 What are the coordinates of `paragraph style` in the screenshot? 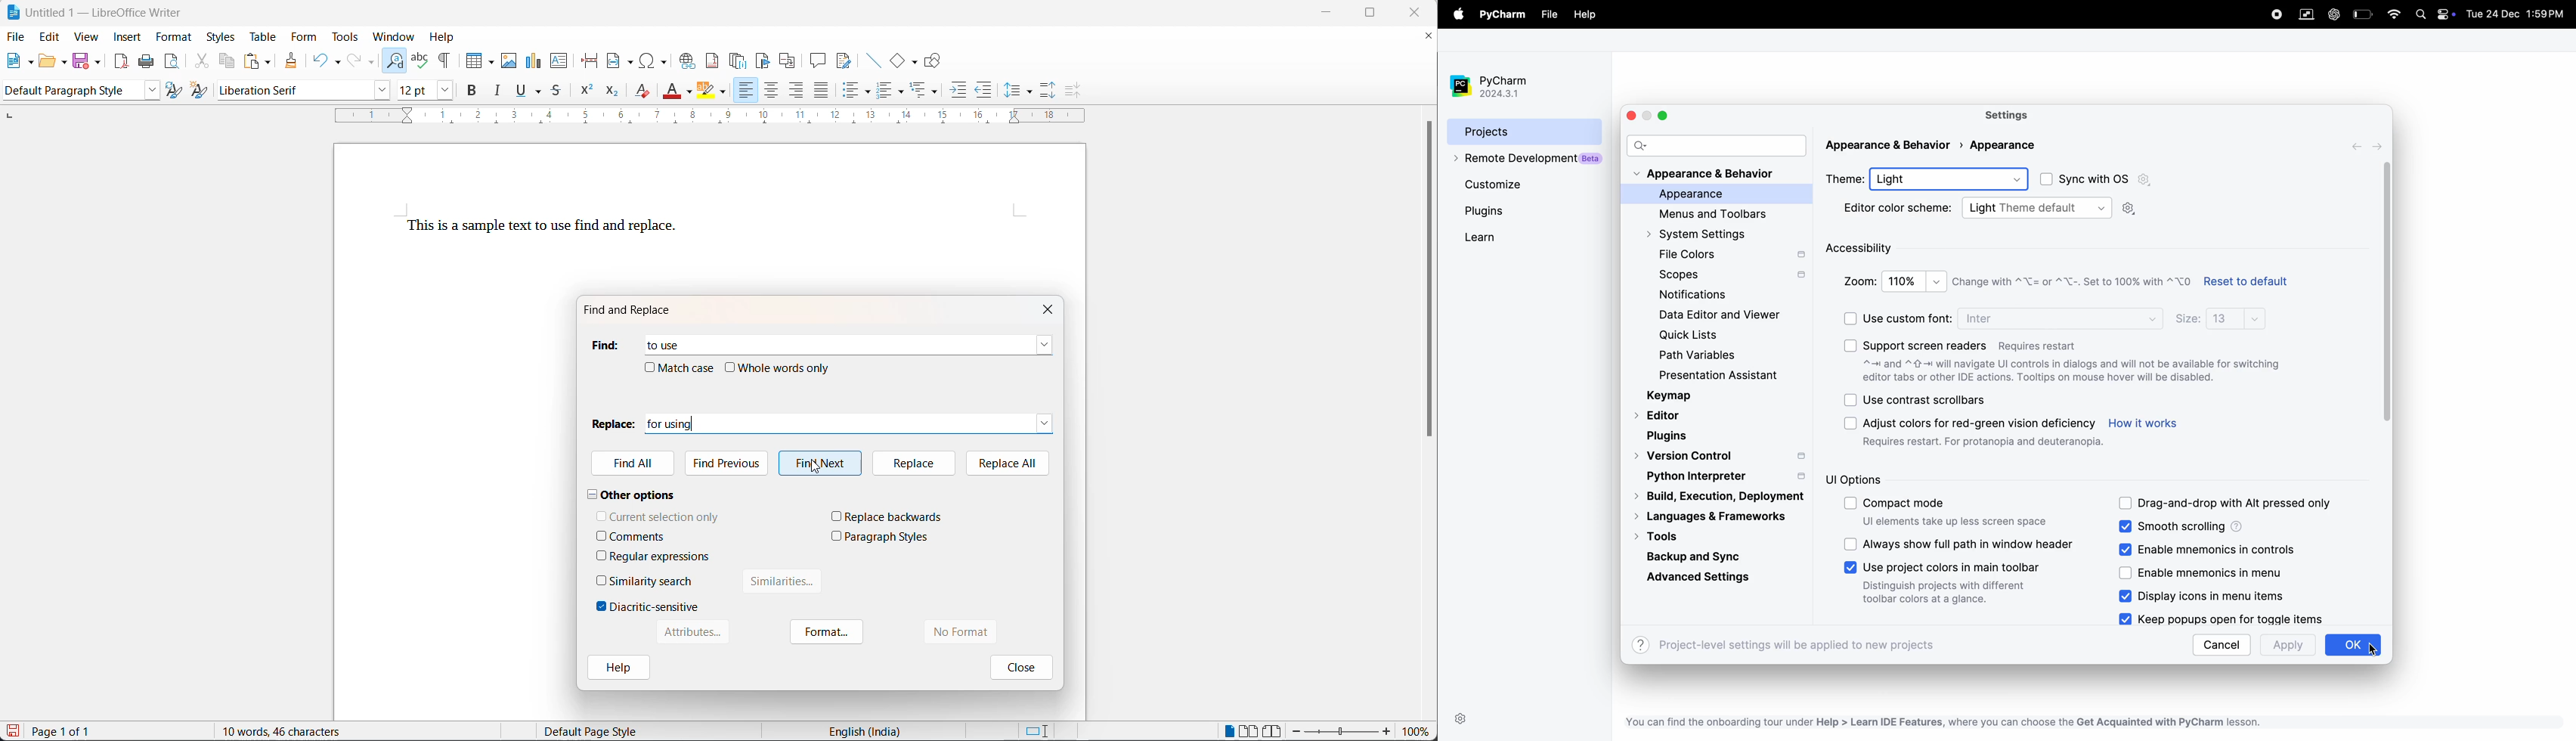 It's located at (69, 91).